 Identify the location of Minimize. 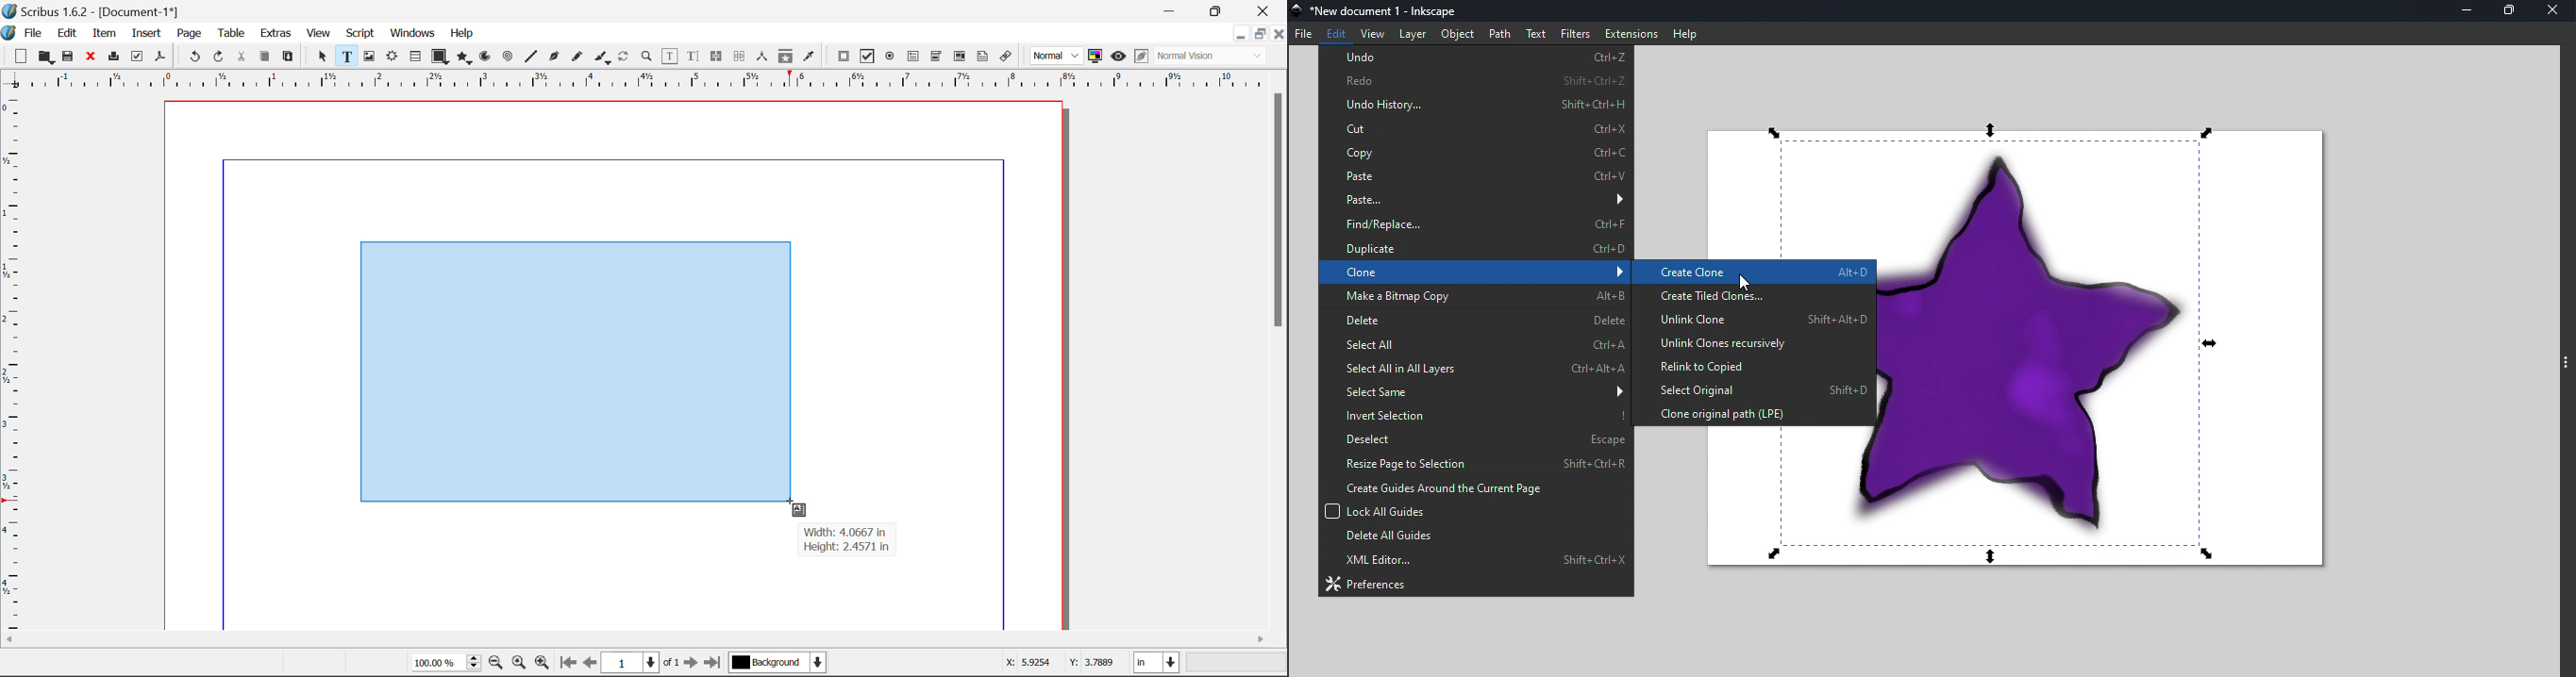
(1260, 34).